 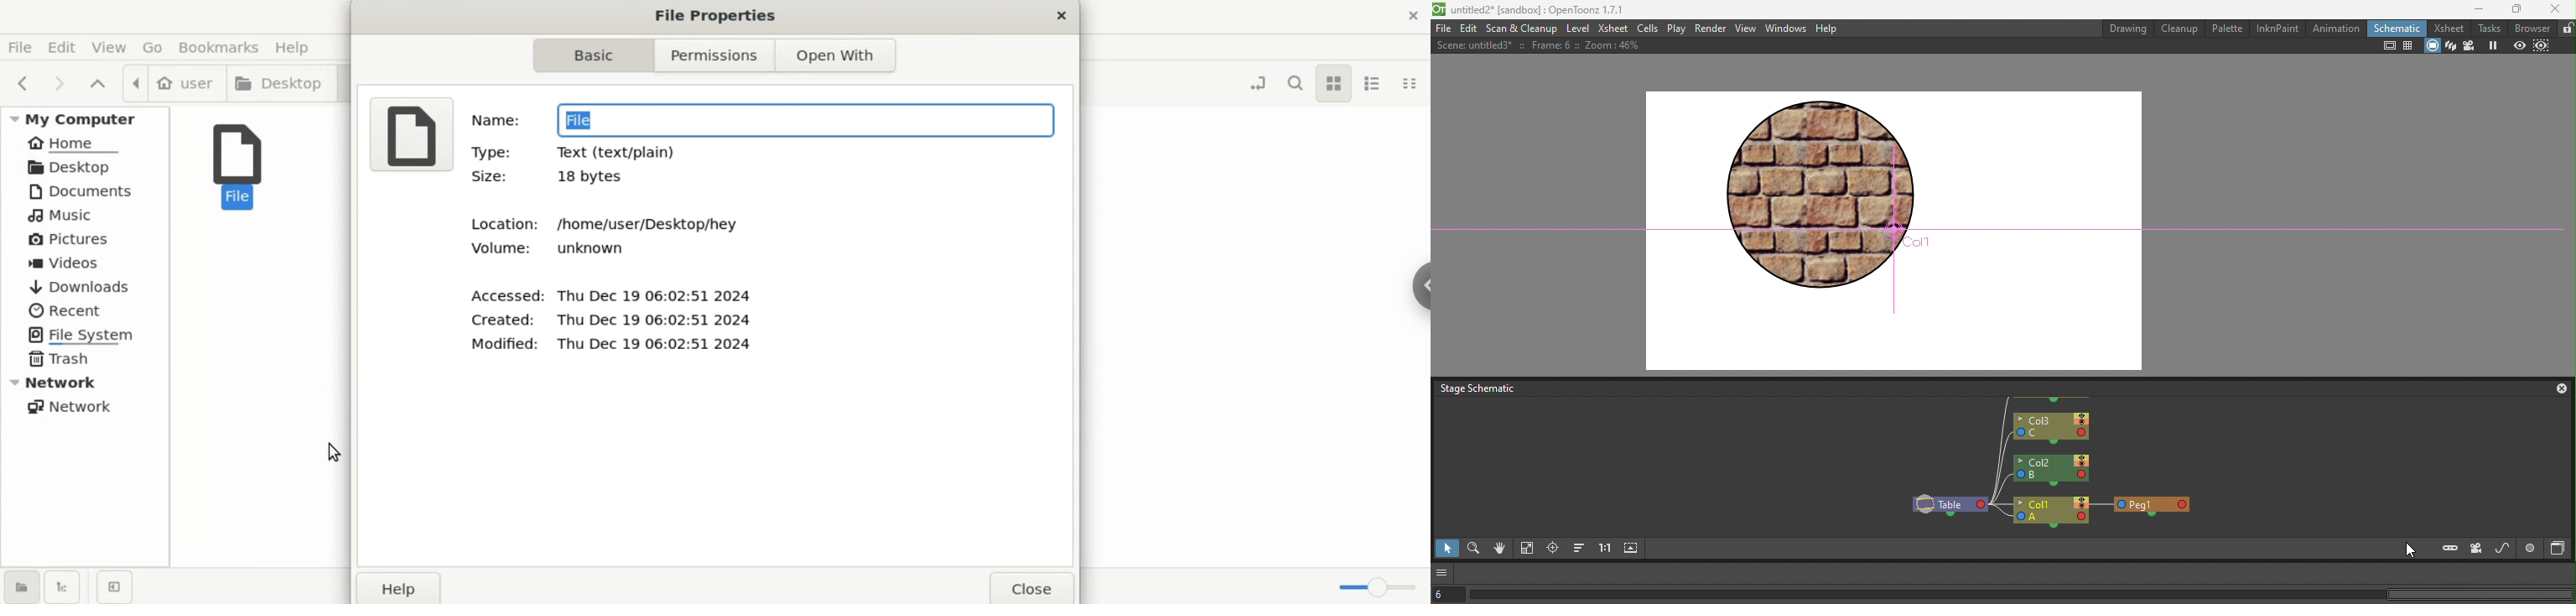 I want to click on location /home/user/desktop/hey, so click(x=601, y=224).